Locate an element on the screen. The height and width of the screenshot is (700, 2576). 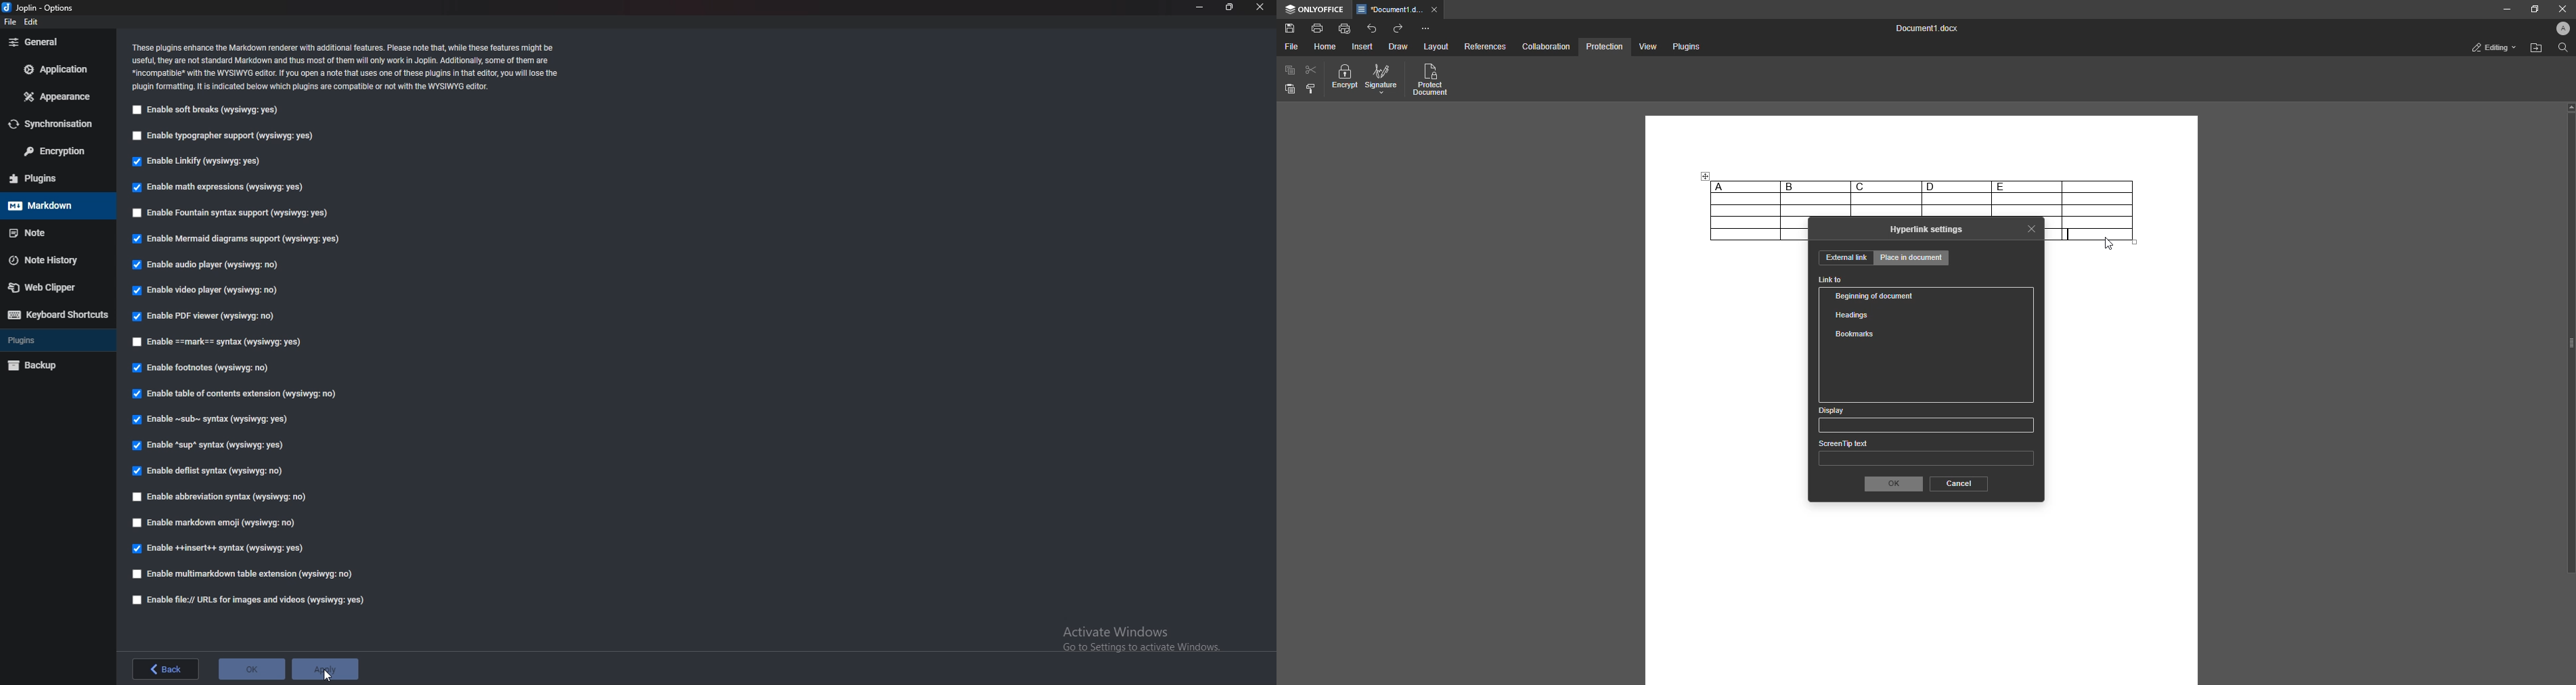
vertical scrollbar is located at coordinates (2570, 338).